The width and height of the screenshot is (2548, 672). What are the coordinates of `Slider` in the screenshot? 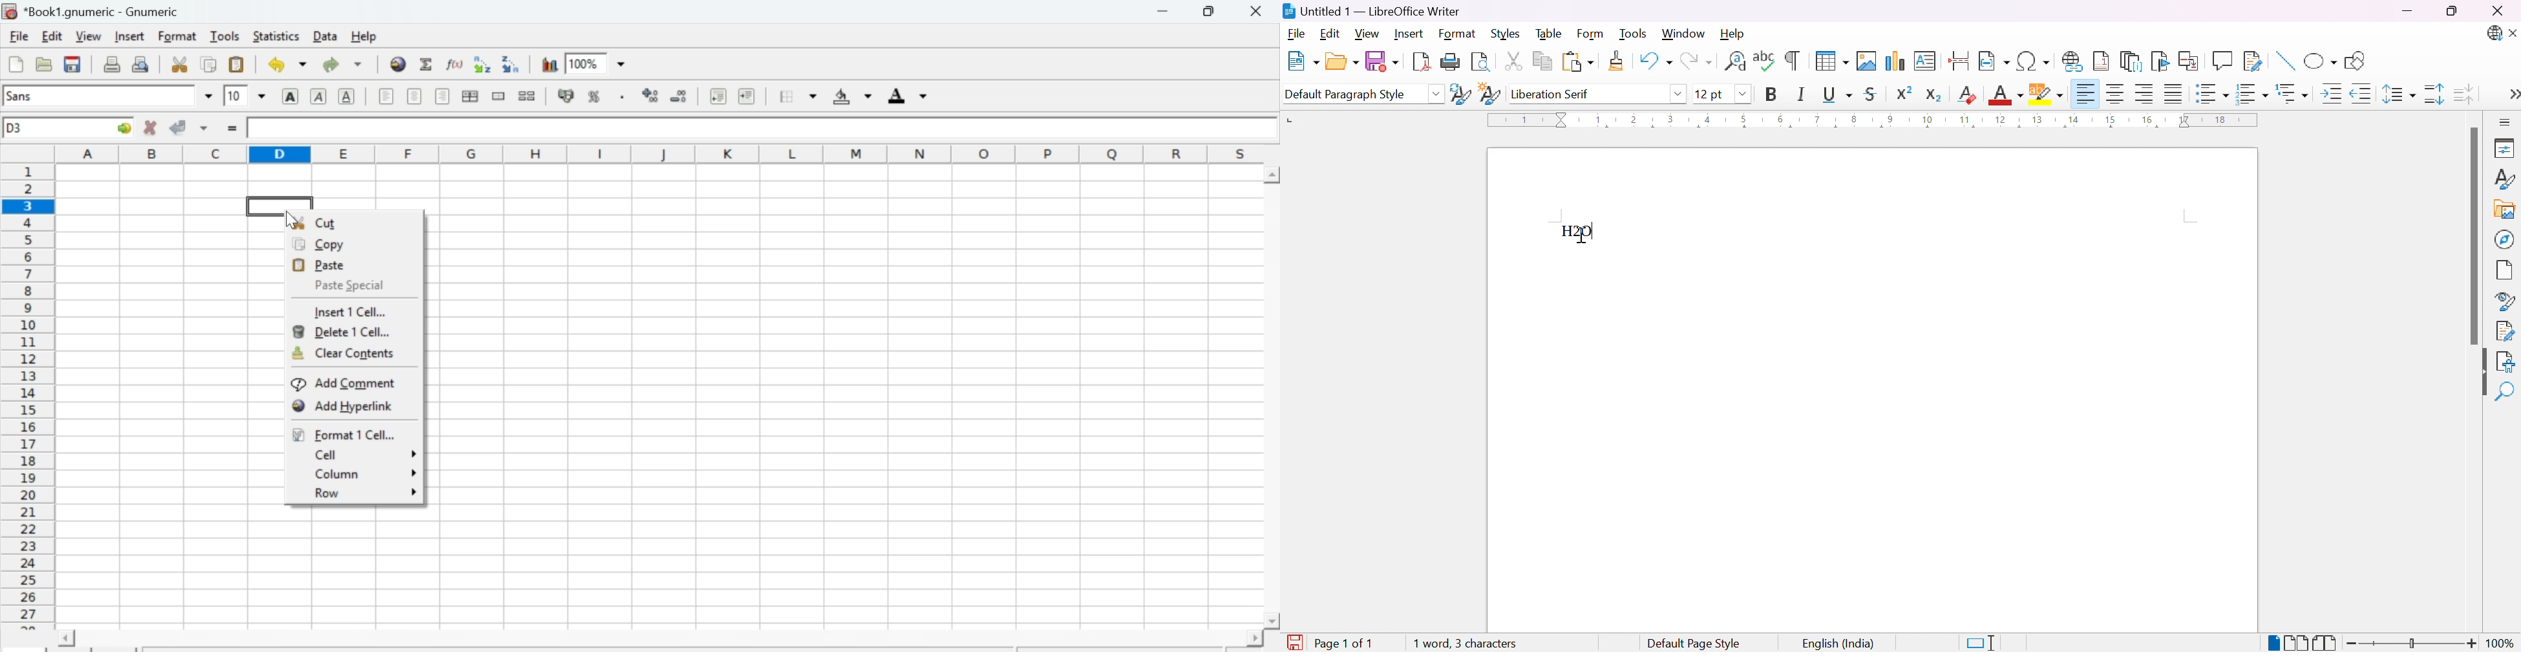 It's located at (2411, 644).